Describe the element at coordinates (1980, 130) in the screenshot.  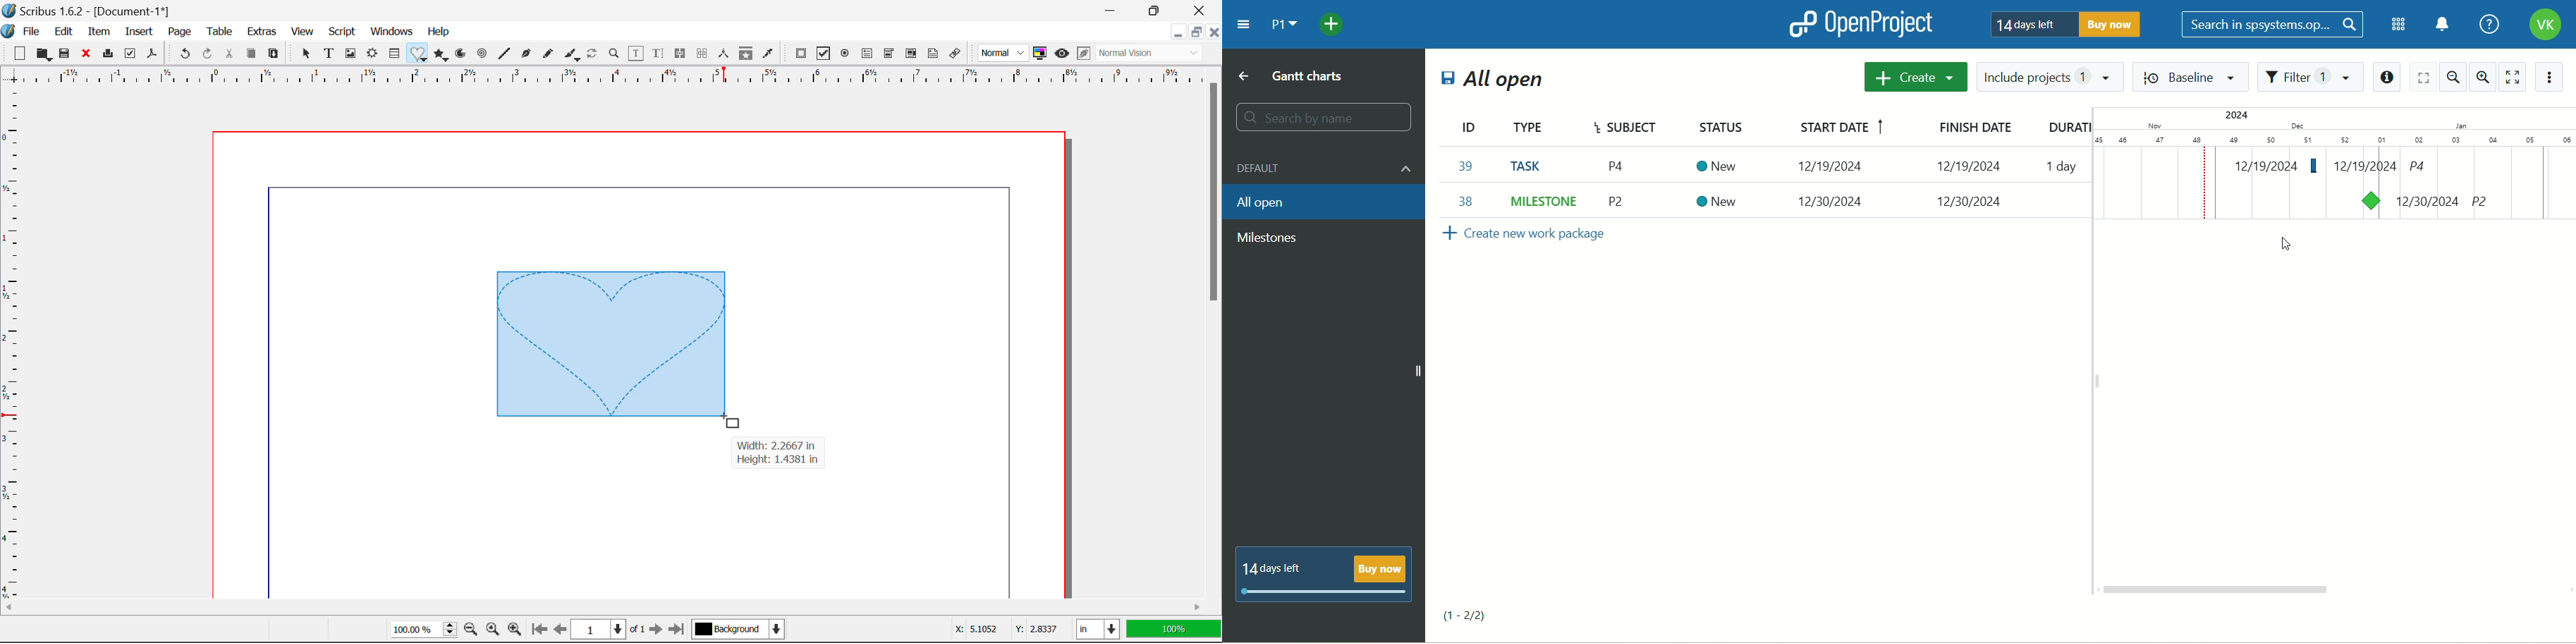
I see `finish date` at that location.